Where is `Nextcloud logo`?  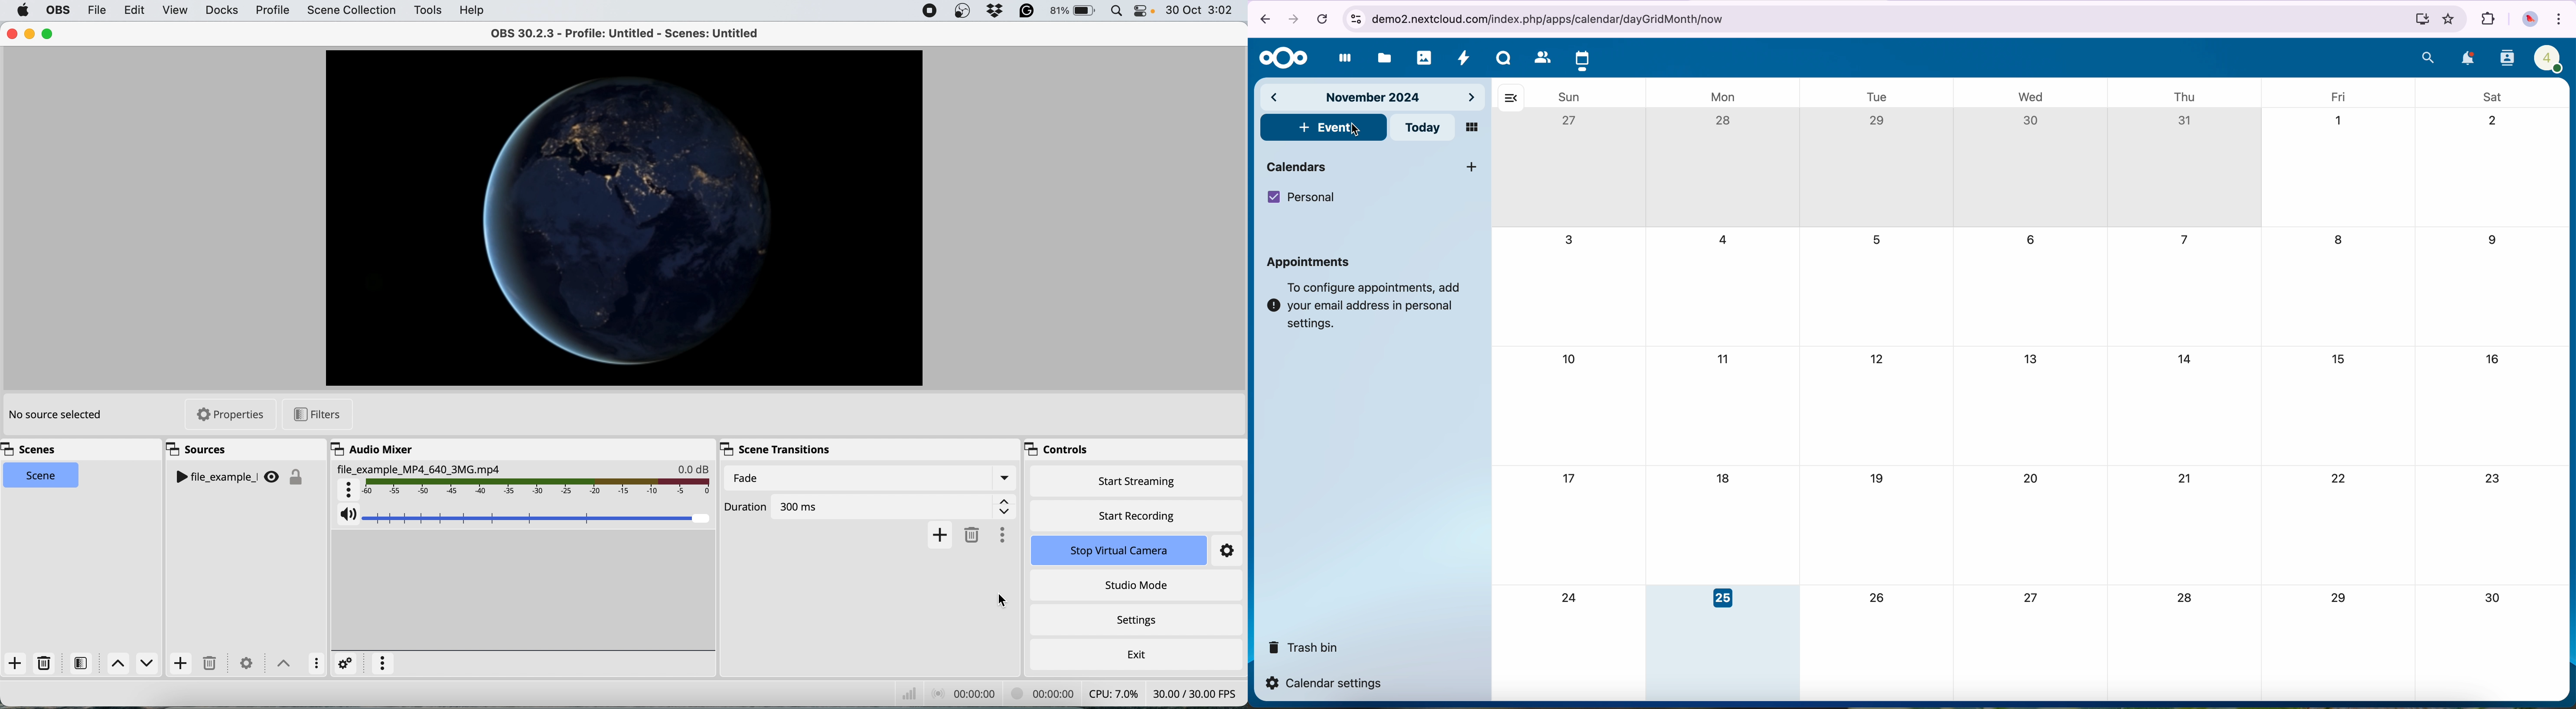 Nextcloud logo is located at coordinates (1282, 59).